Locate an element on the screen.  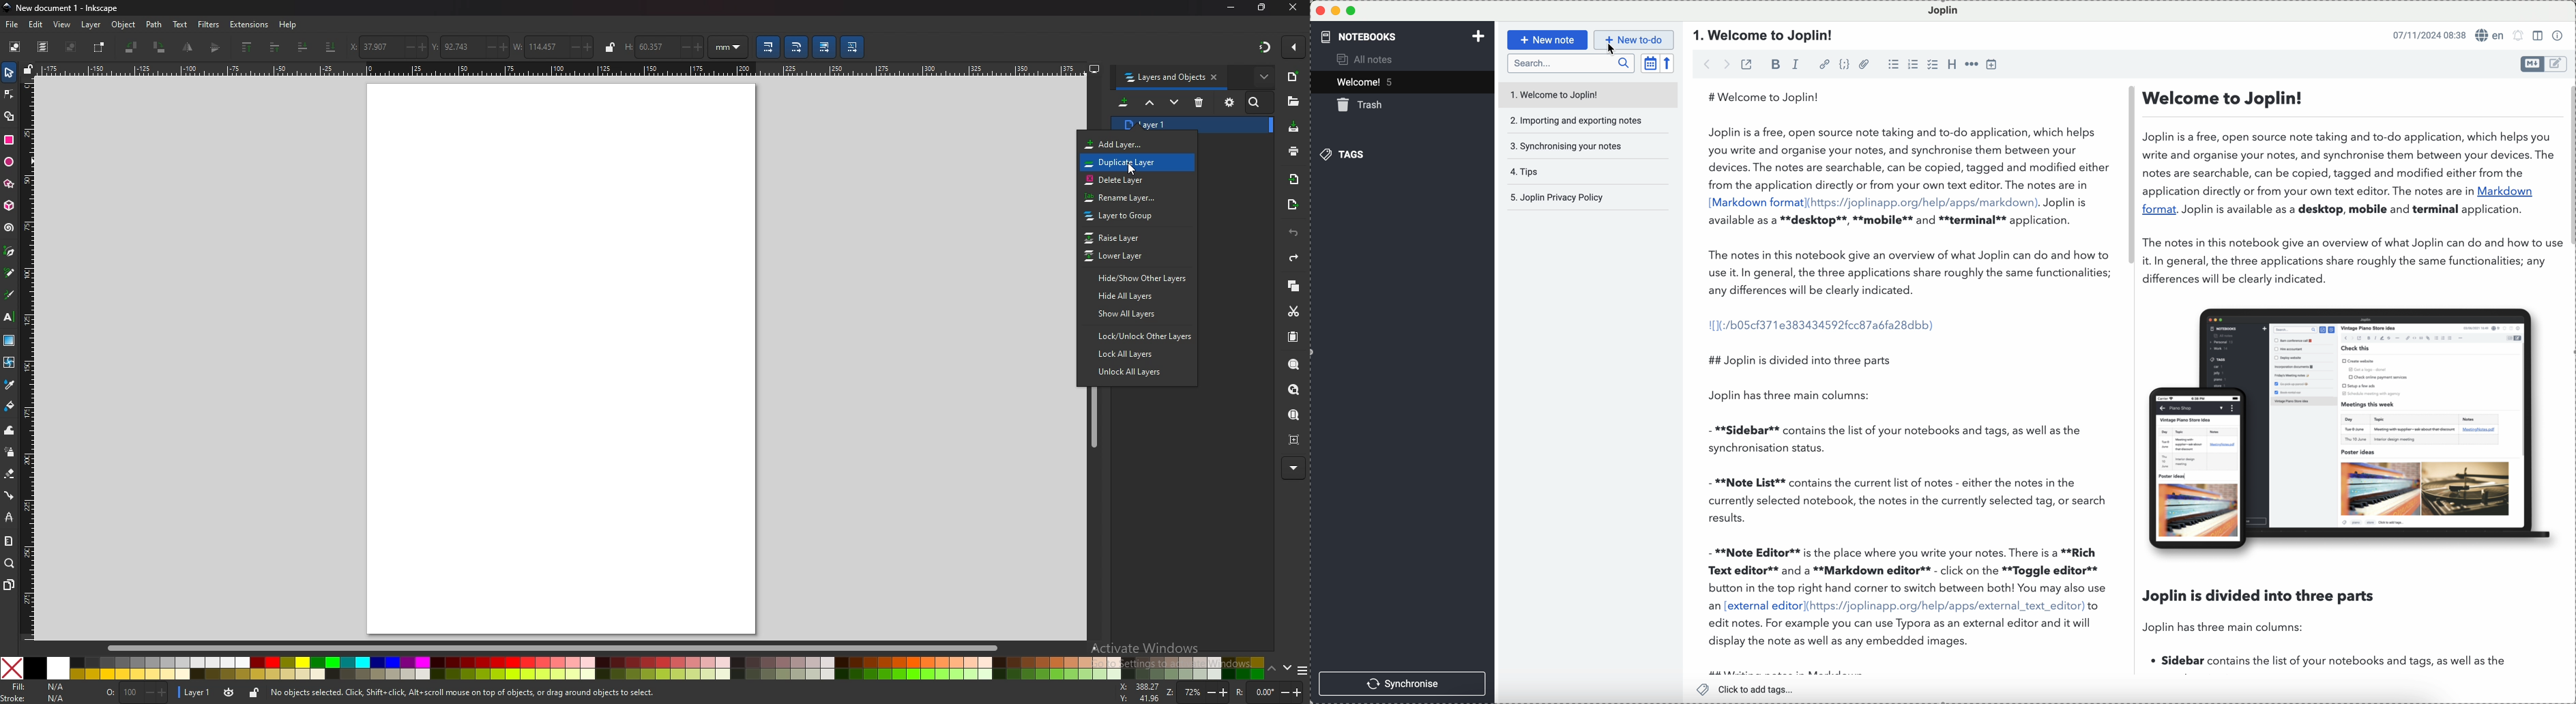
bold is located at coordinates (1774, 64).